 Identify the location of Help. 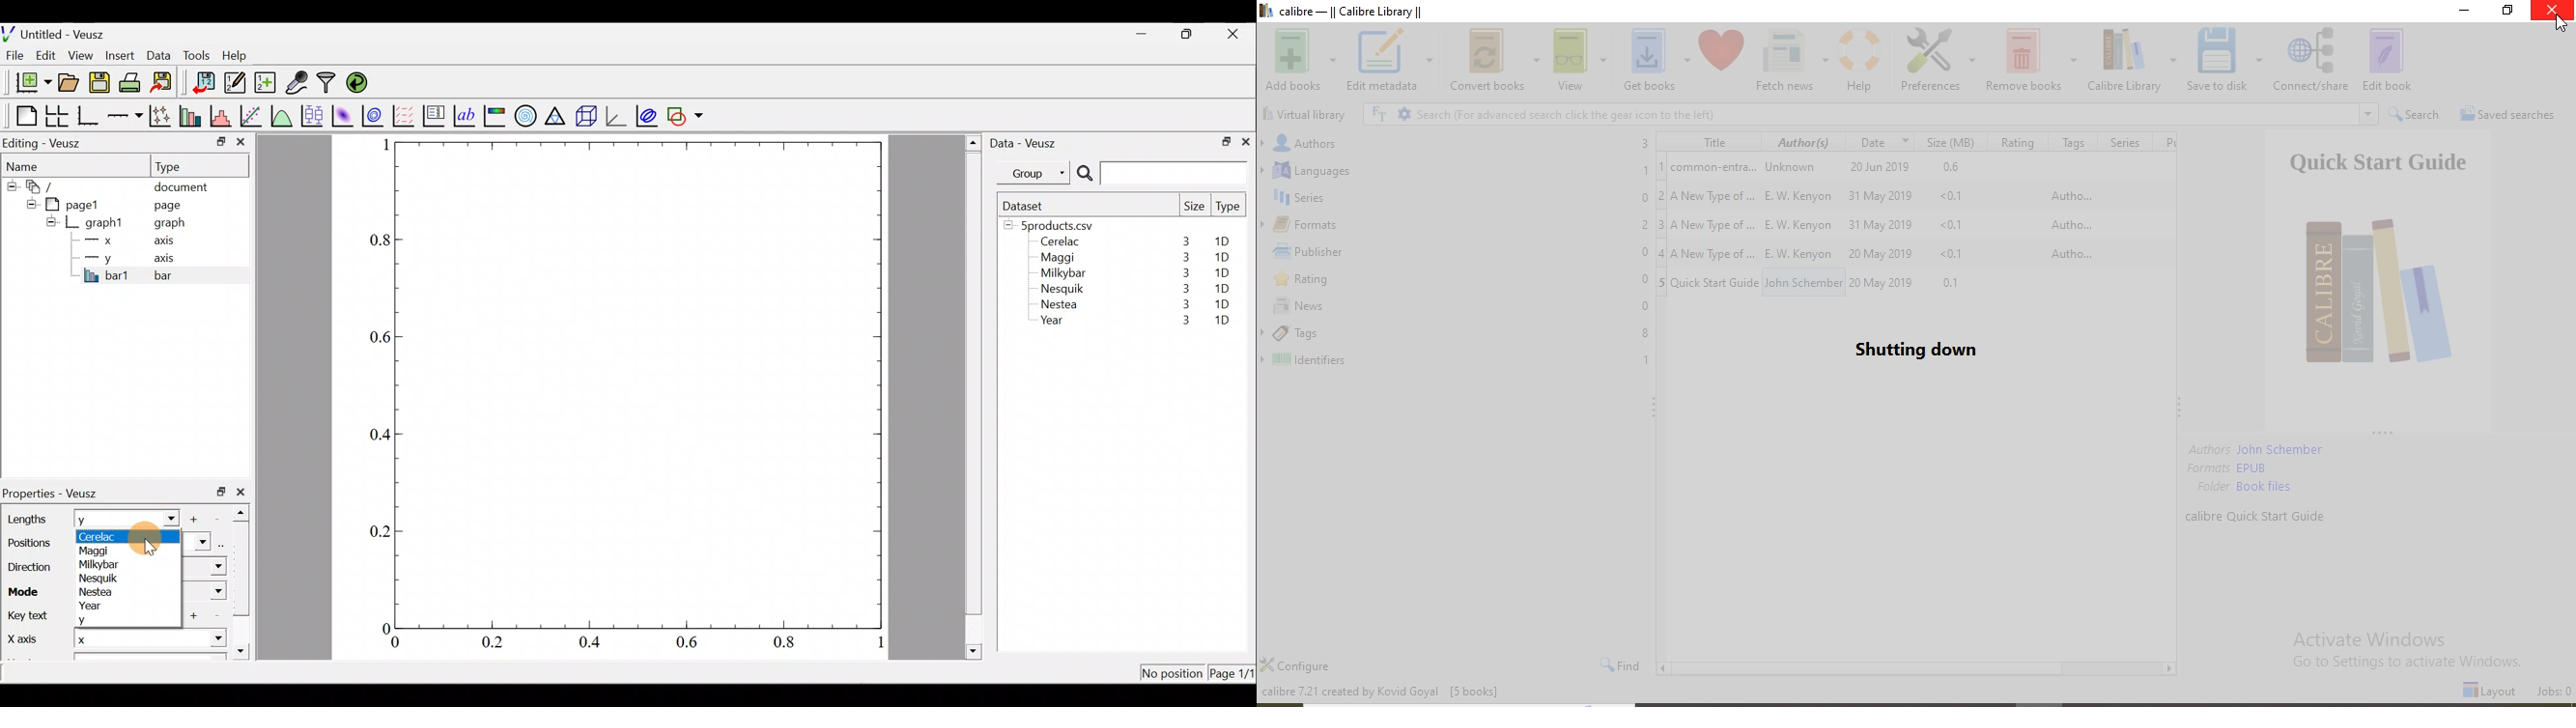
(242, 56).